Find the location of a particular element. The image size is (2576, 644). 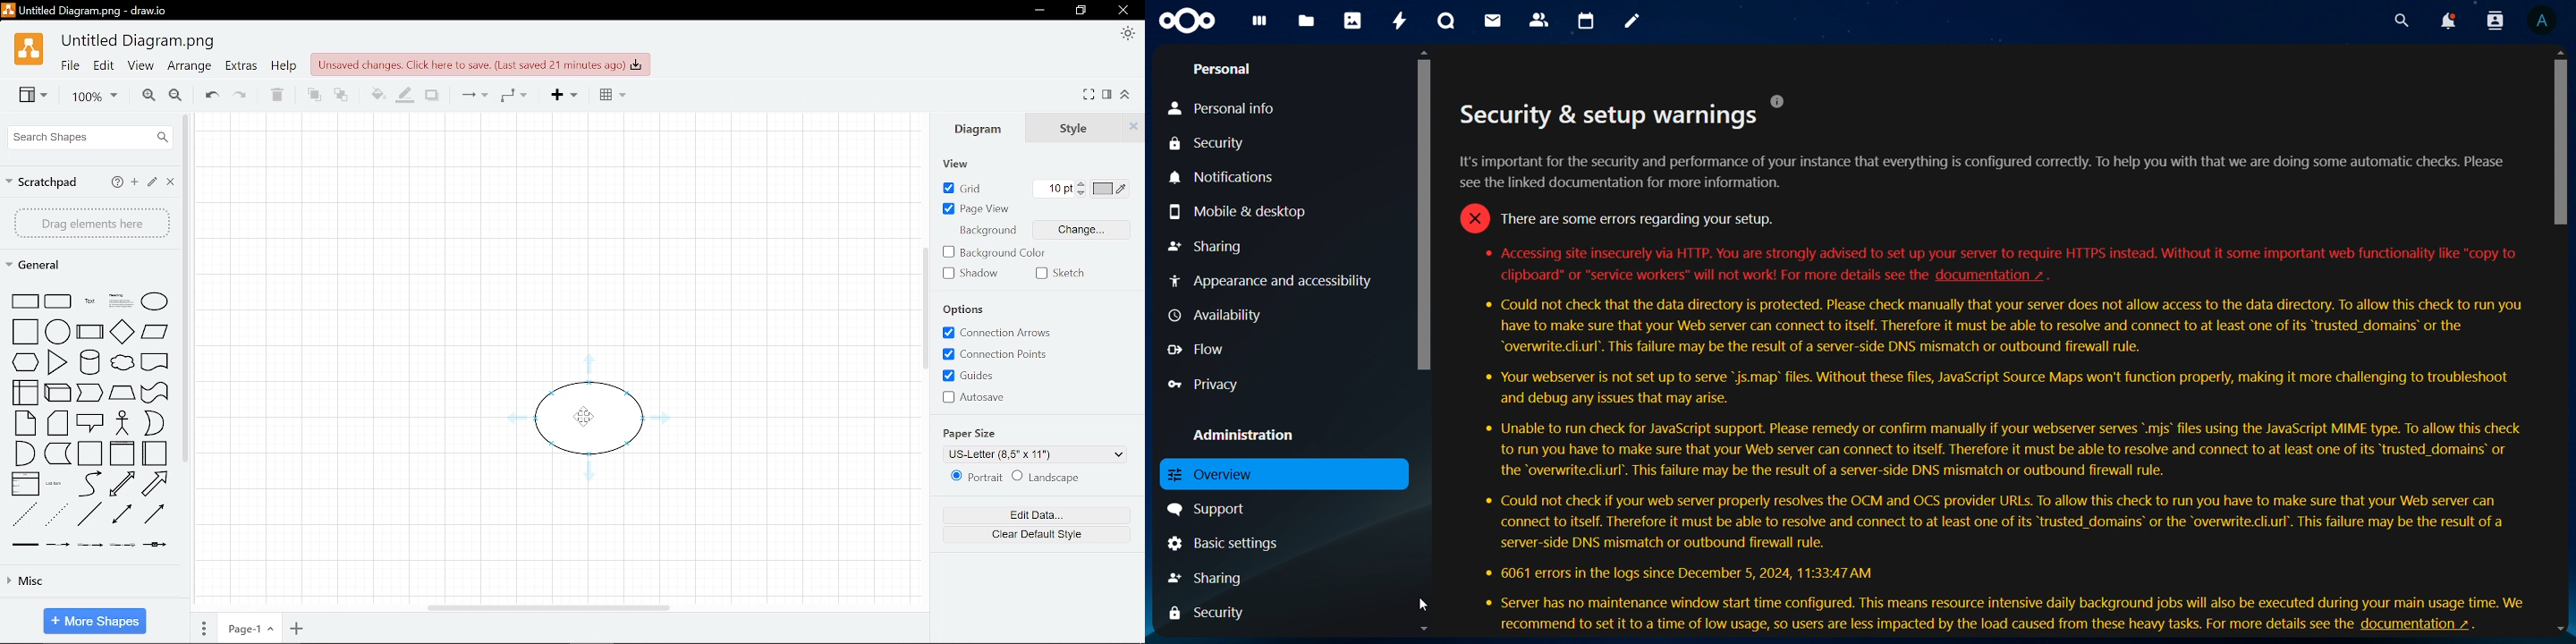

Close is located at coordinates (1123, 11).